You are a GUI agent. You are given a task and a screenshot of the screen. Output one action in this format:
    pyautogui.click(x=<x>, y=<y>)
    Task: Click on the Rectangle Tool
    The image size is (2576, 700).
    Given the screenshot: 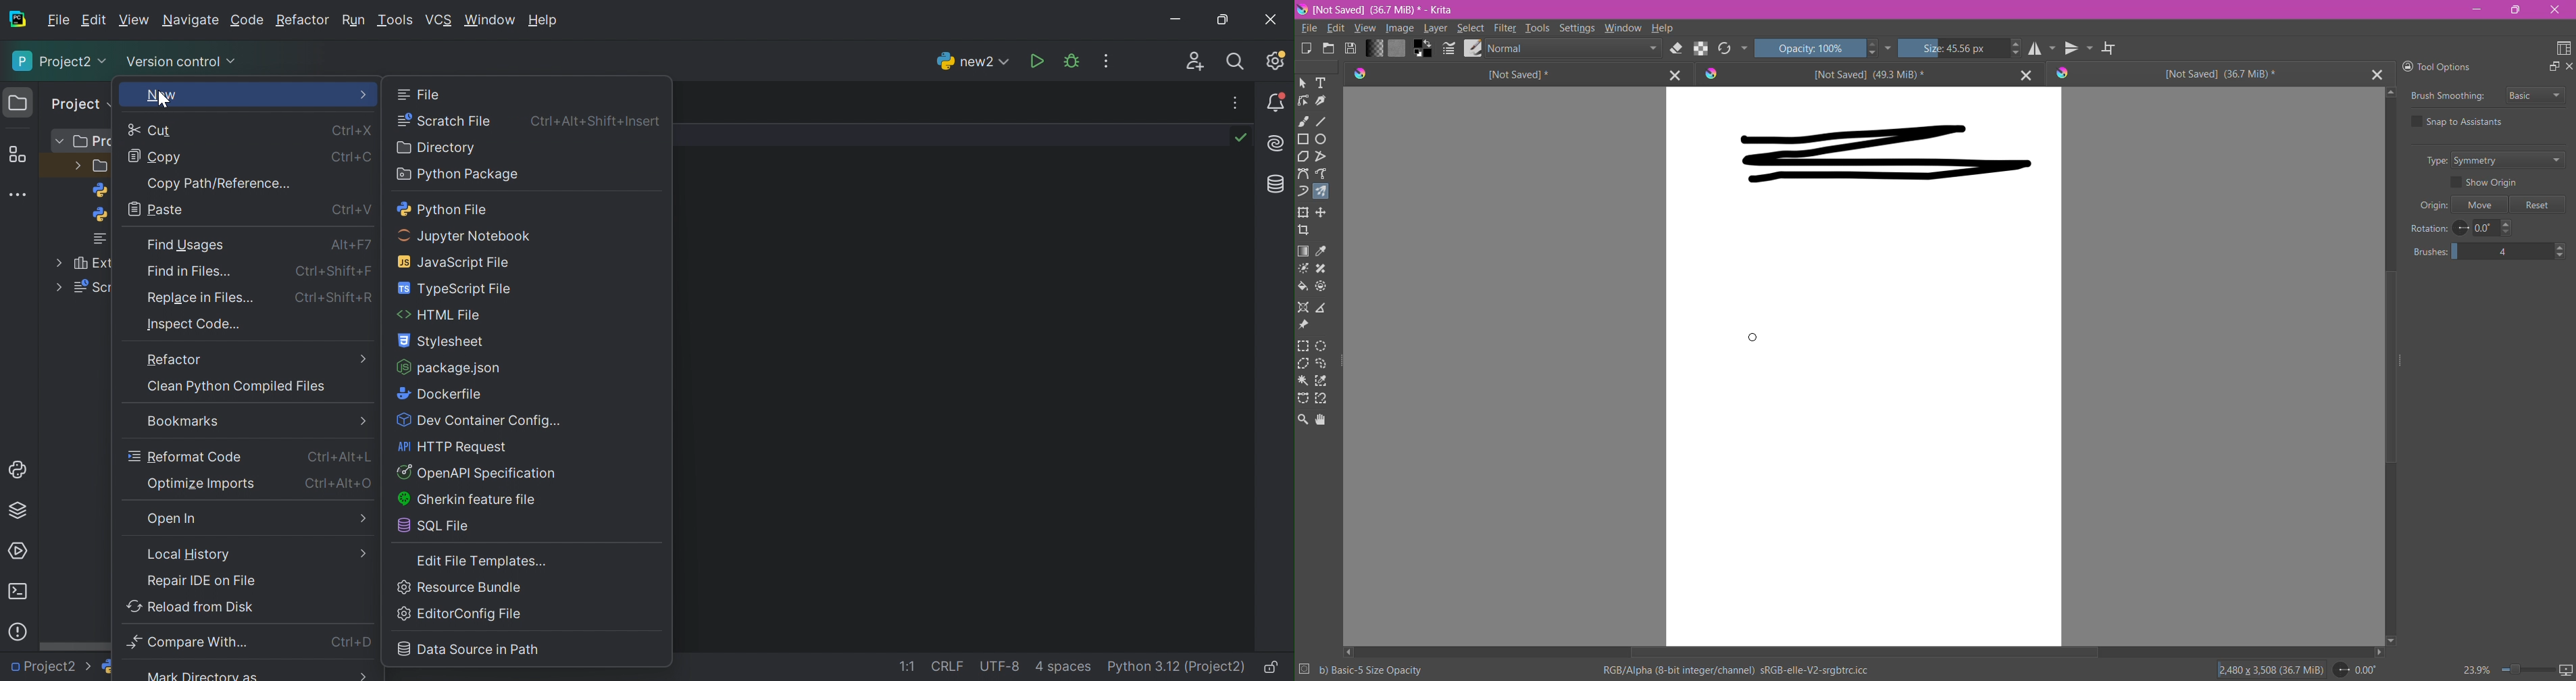 What is the action you would take?
    pyautogui.click(x=1304, y=139)
    